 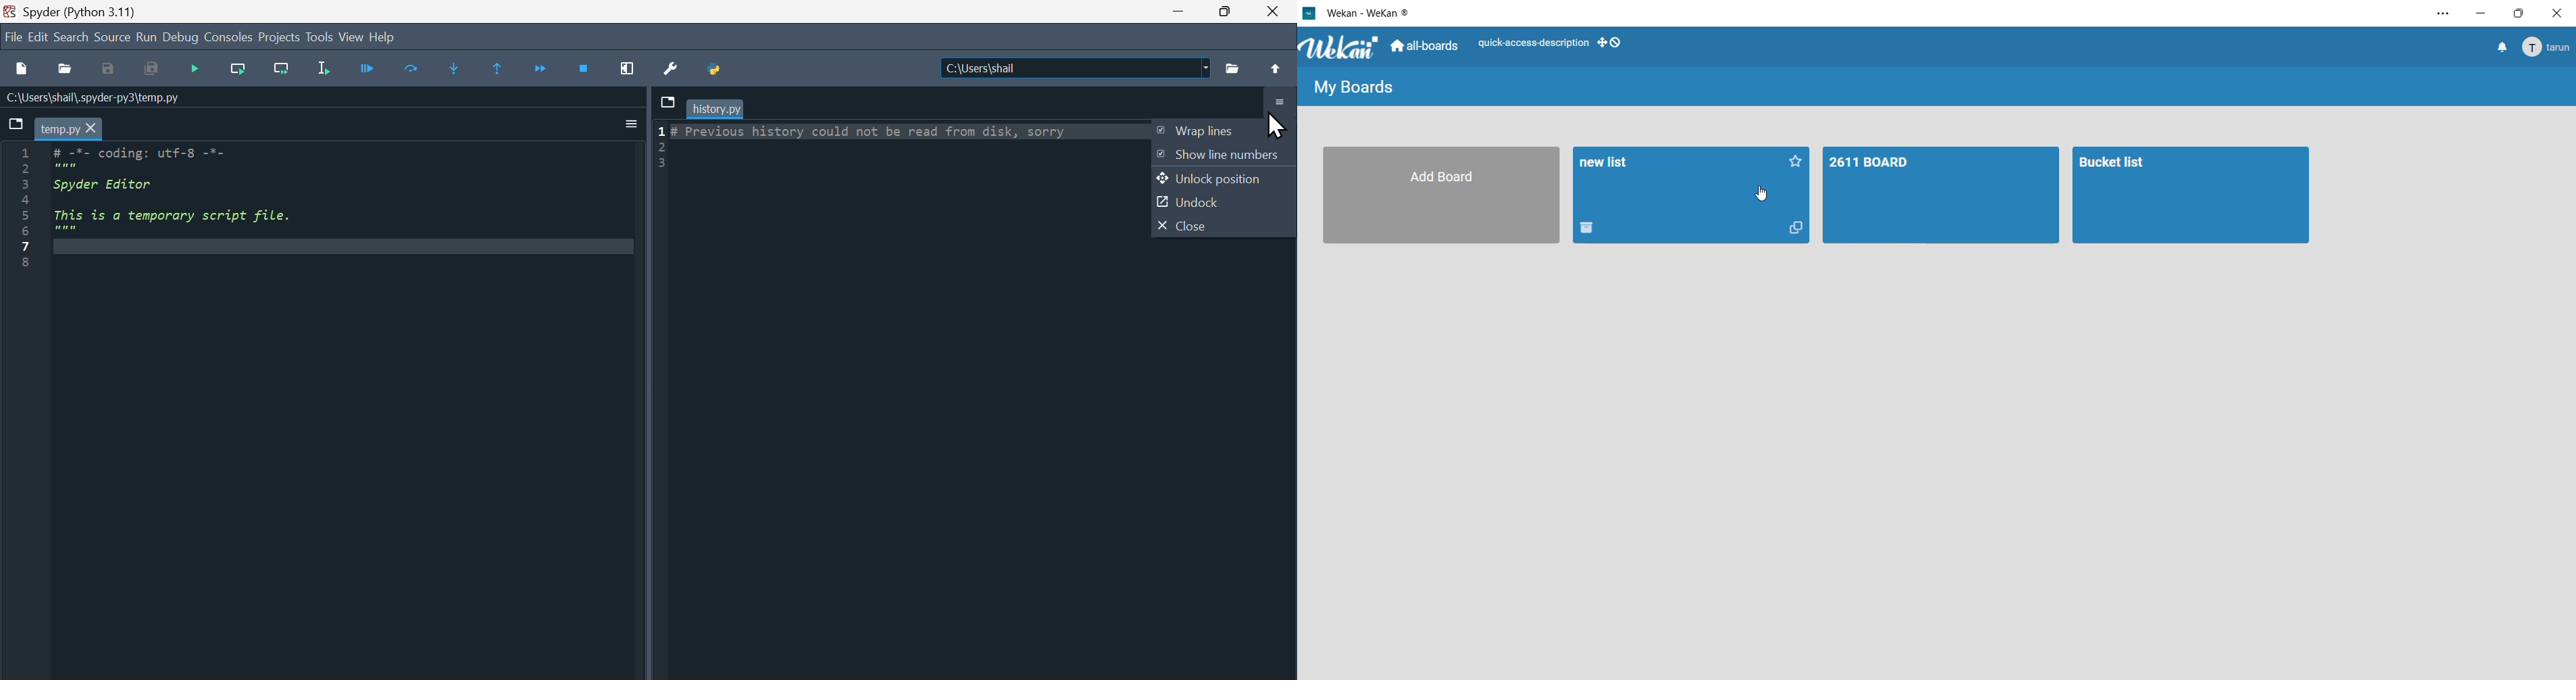 What do you see at coordinates (2191, 197) in the screenshot?
I see `board 2` at bounding box center [2191, 197].